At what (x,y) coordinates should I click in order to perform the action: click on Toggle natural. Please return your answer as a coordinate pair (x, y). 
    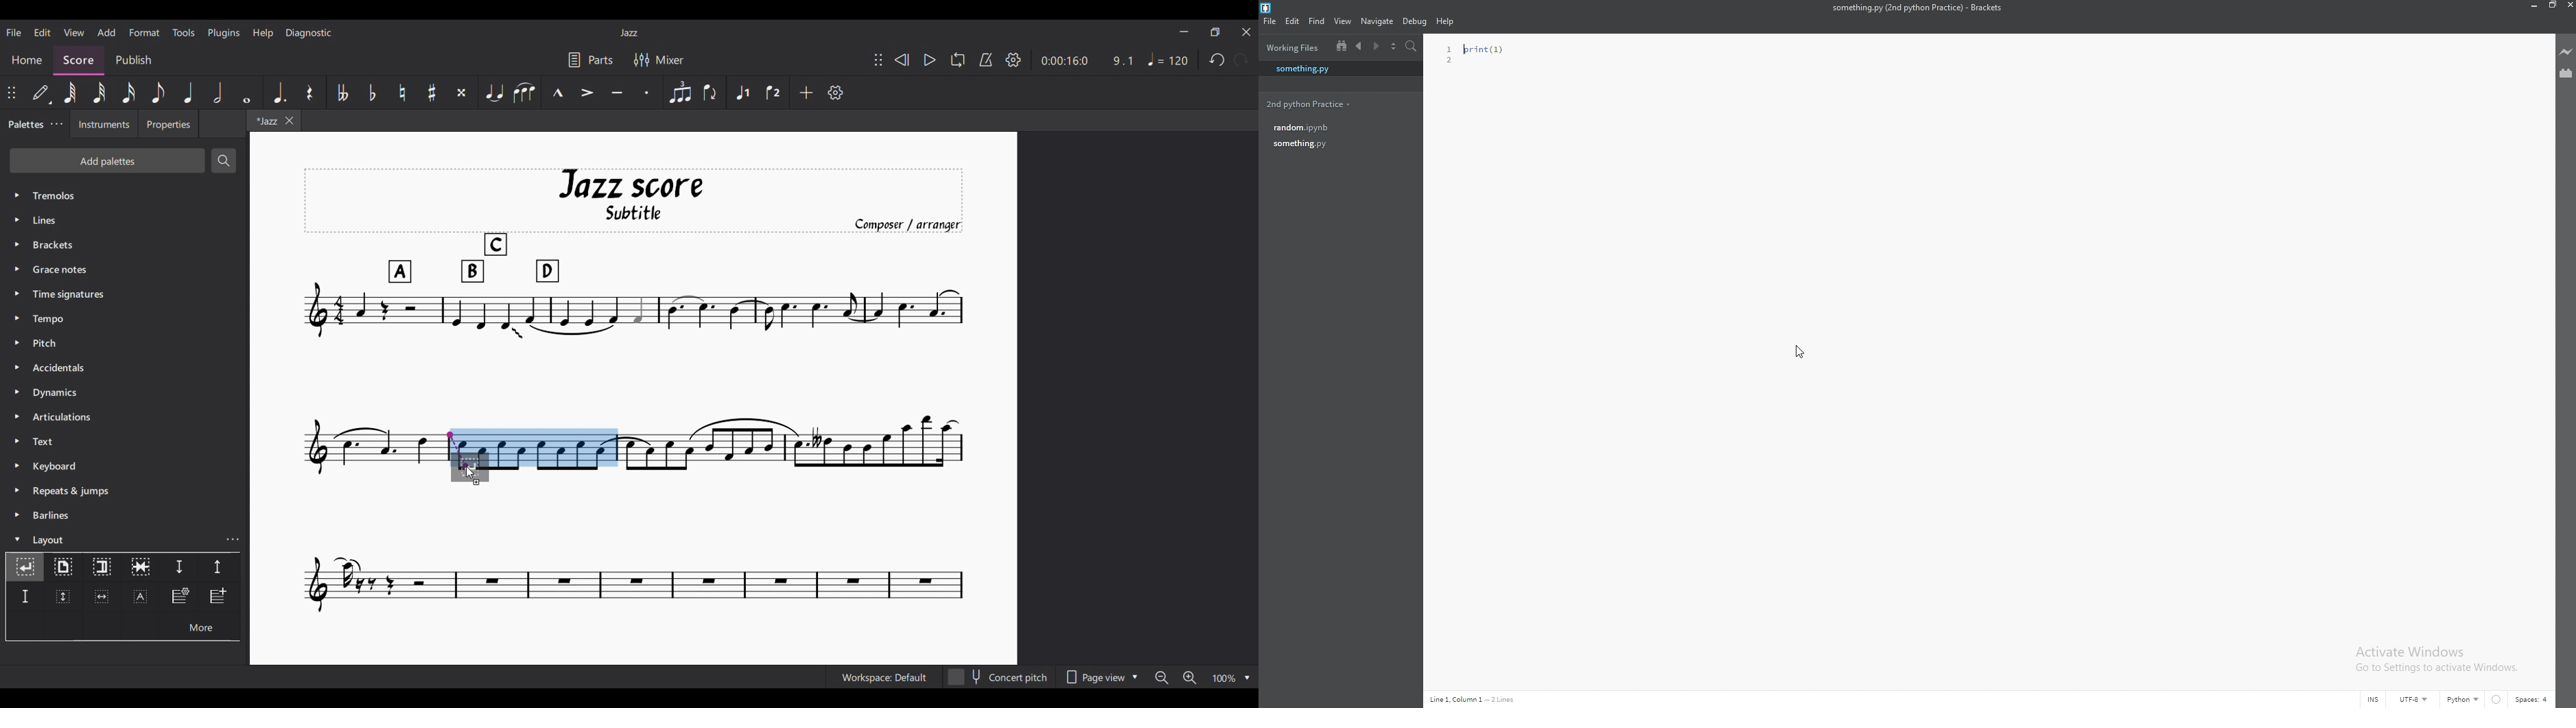
    Looking at the image, I should click on (403, 92).